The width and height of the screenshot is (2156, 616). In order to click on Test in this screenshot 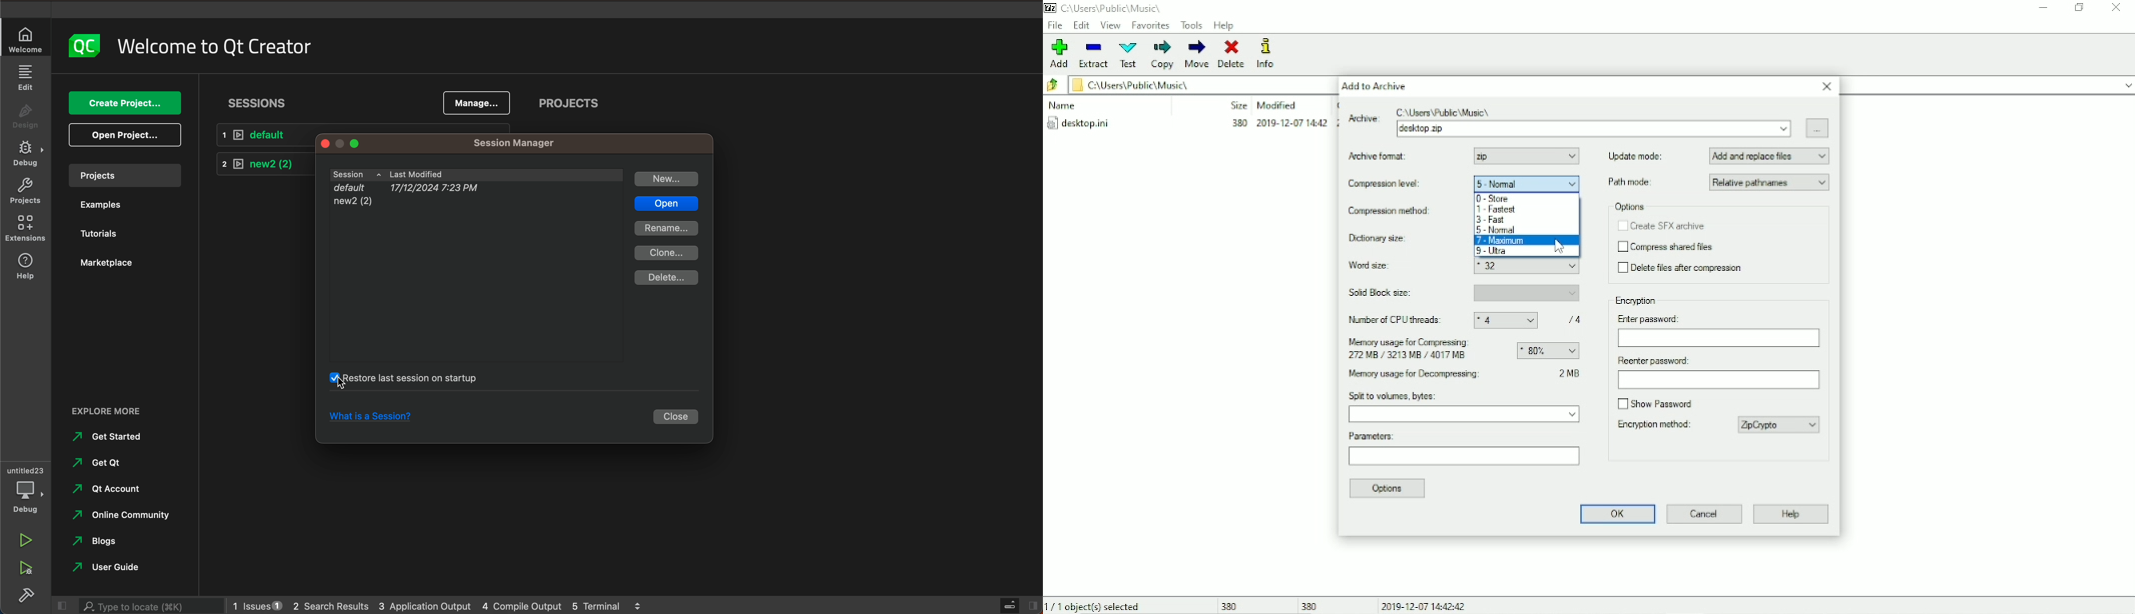, I will do `click(1129, 55)`.